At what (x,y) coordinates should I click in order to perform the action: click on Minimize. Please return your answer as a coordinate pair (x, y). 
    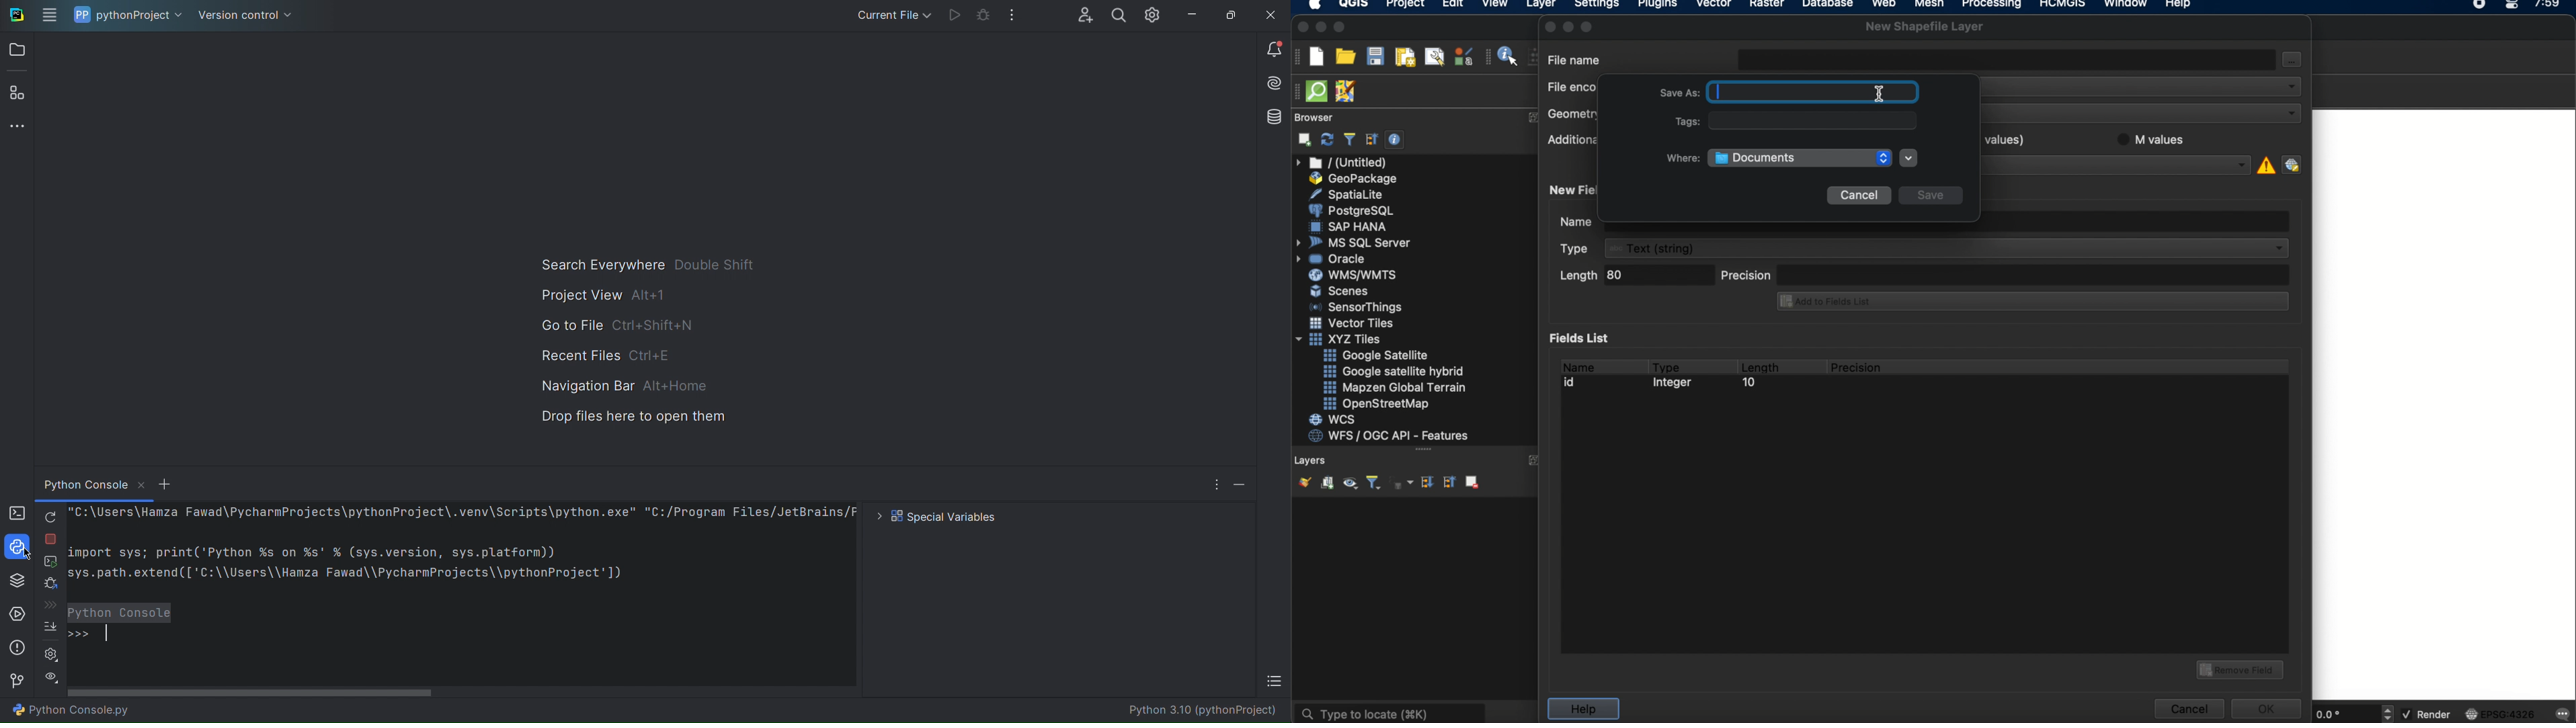
    Looking at the image, I should click on (1192, 15).